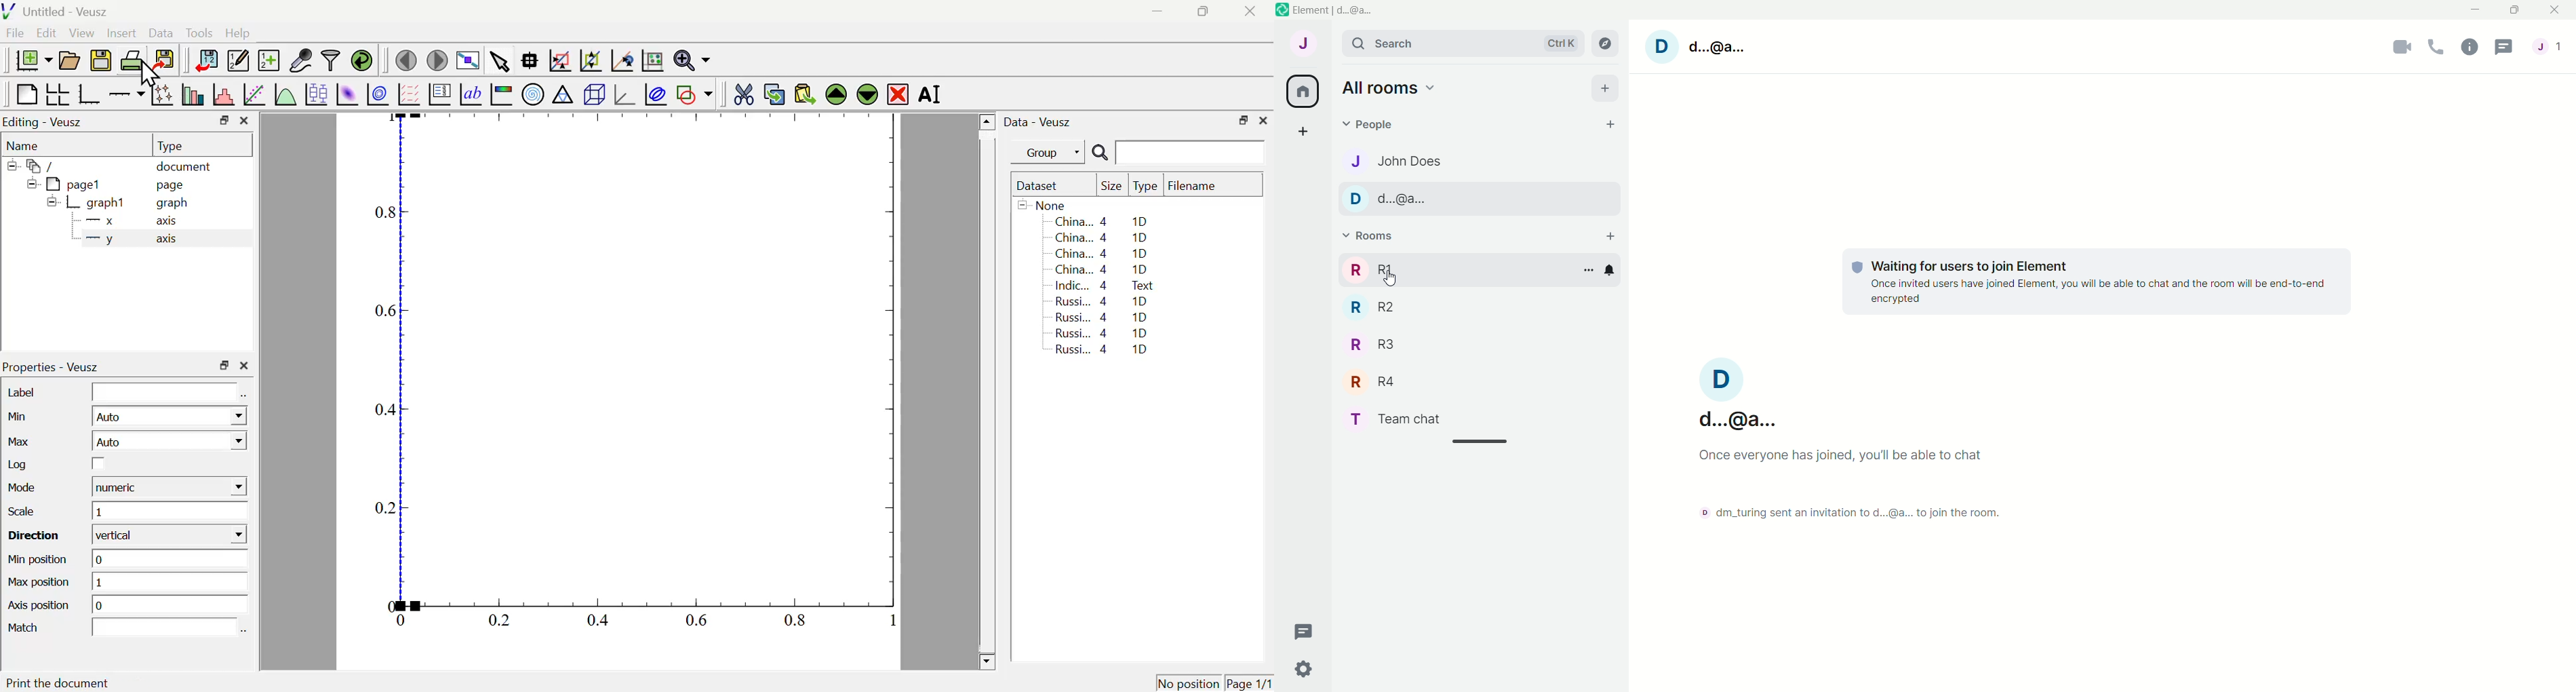  What do you see at coordinates (173, 559) in the screenshot?
I see `0` at bounding box center [173, 559].